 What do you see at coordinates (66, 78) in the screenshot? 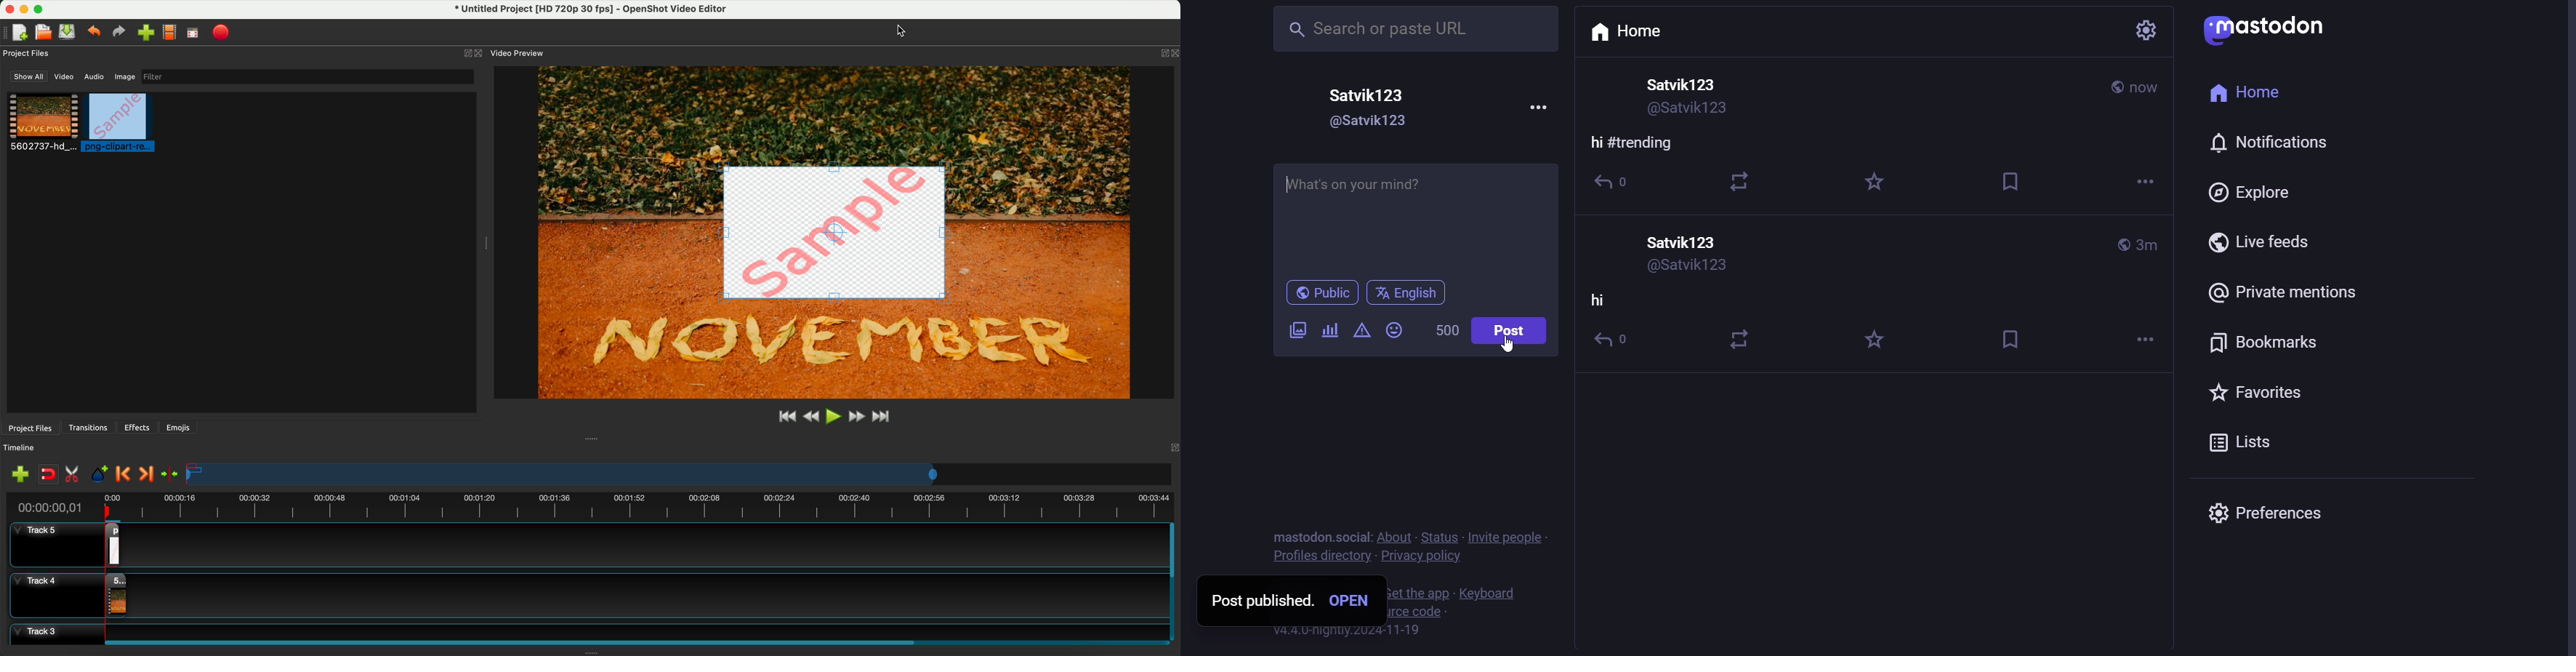
I see `video` at bounding box center [66, 78].